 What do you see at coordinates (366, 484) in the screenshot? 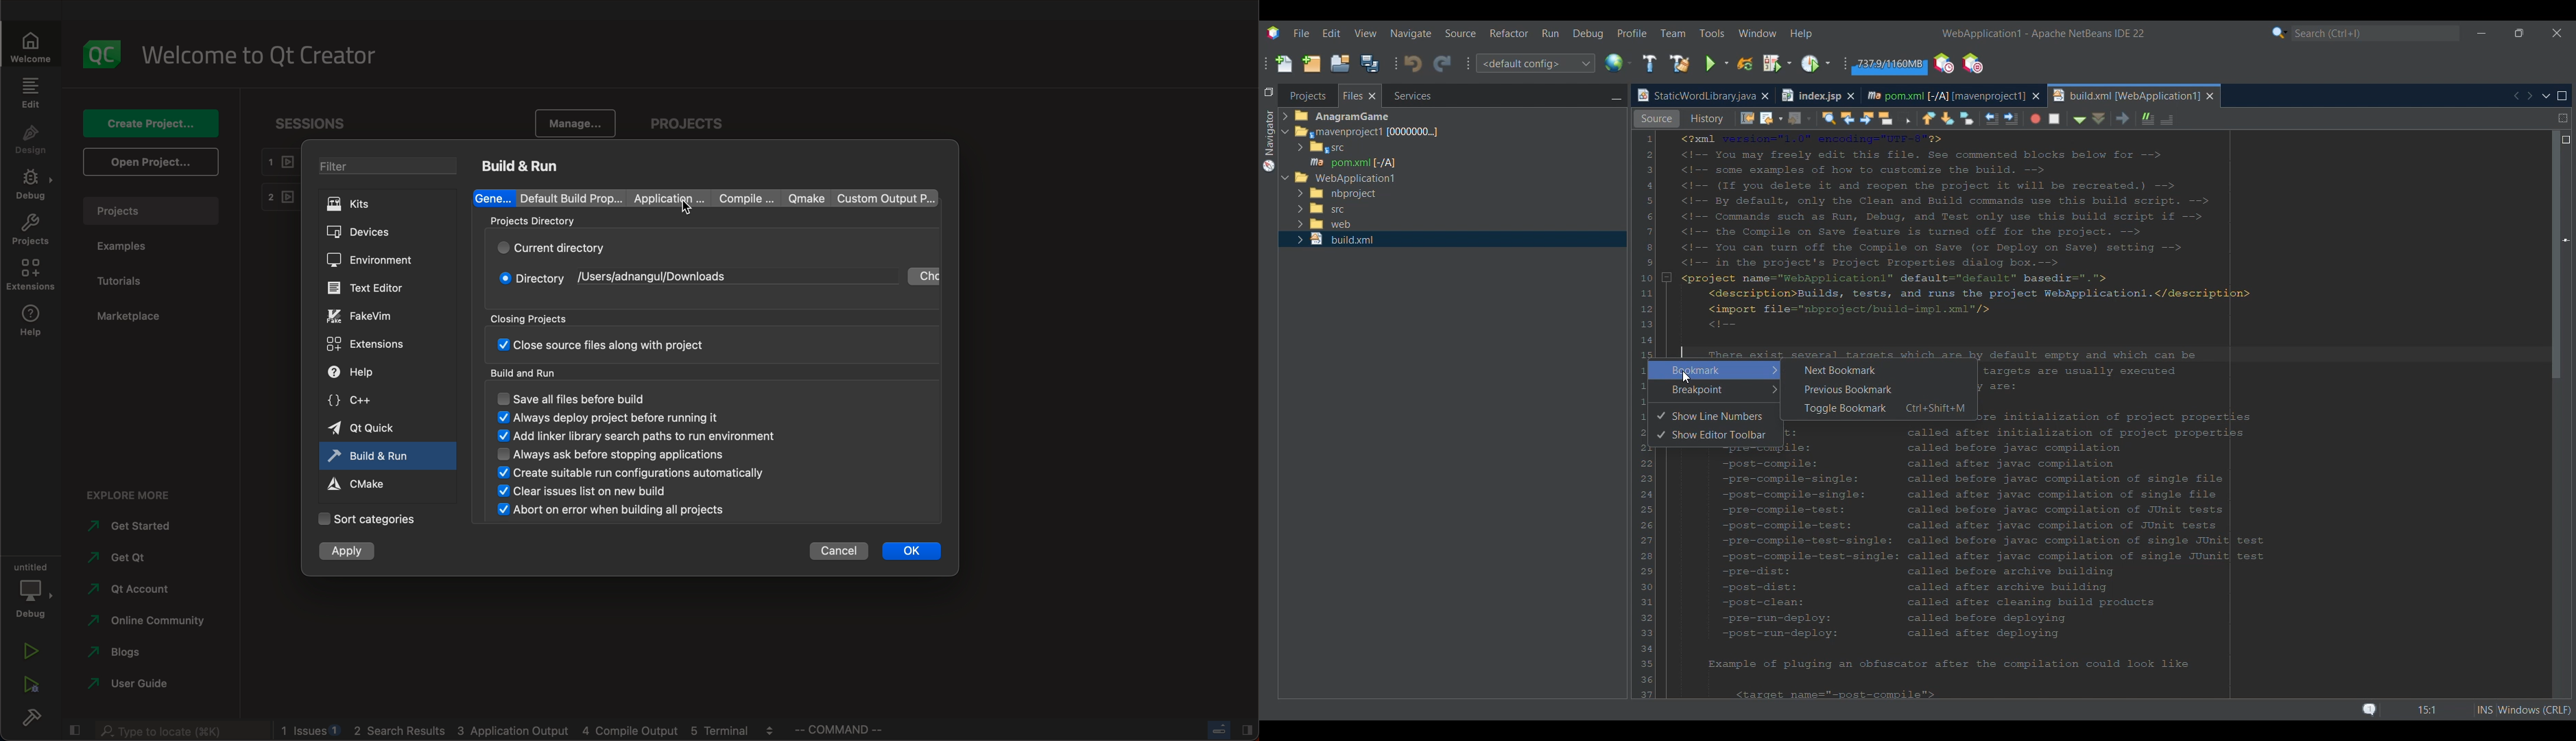
I see `cmake` at bounding box center [366, 484].